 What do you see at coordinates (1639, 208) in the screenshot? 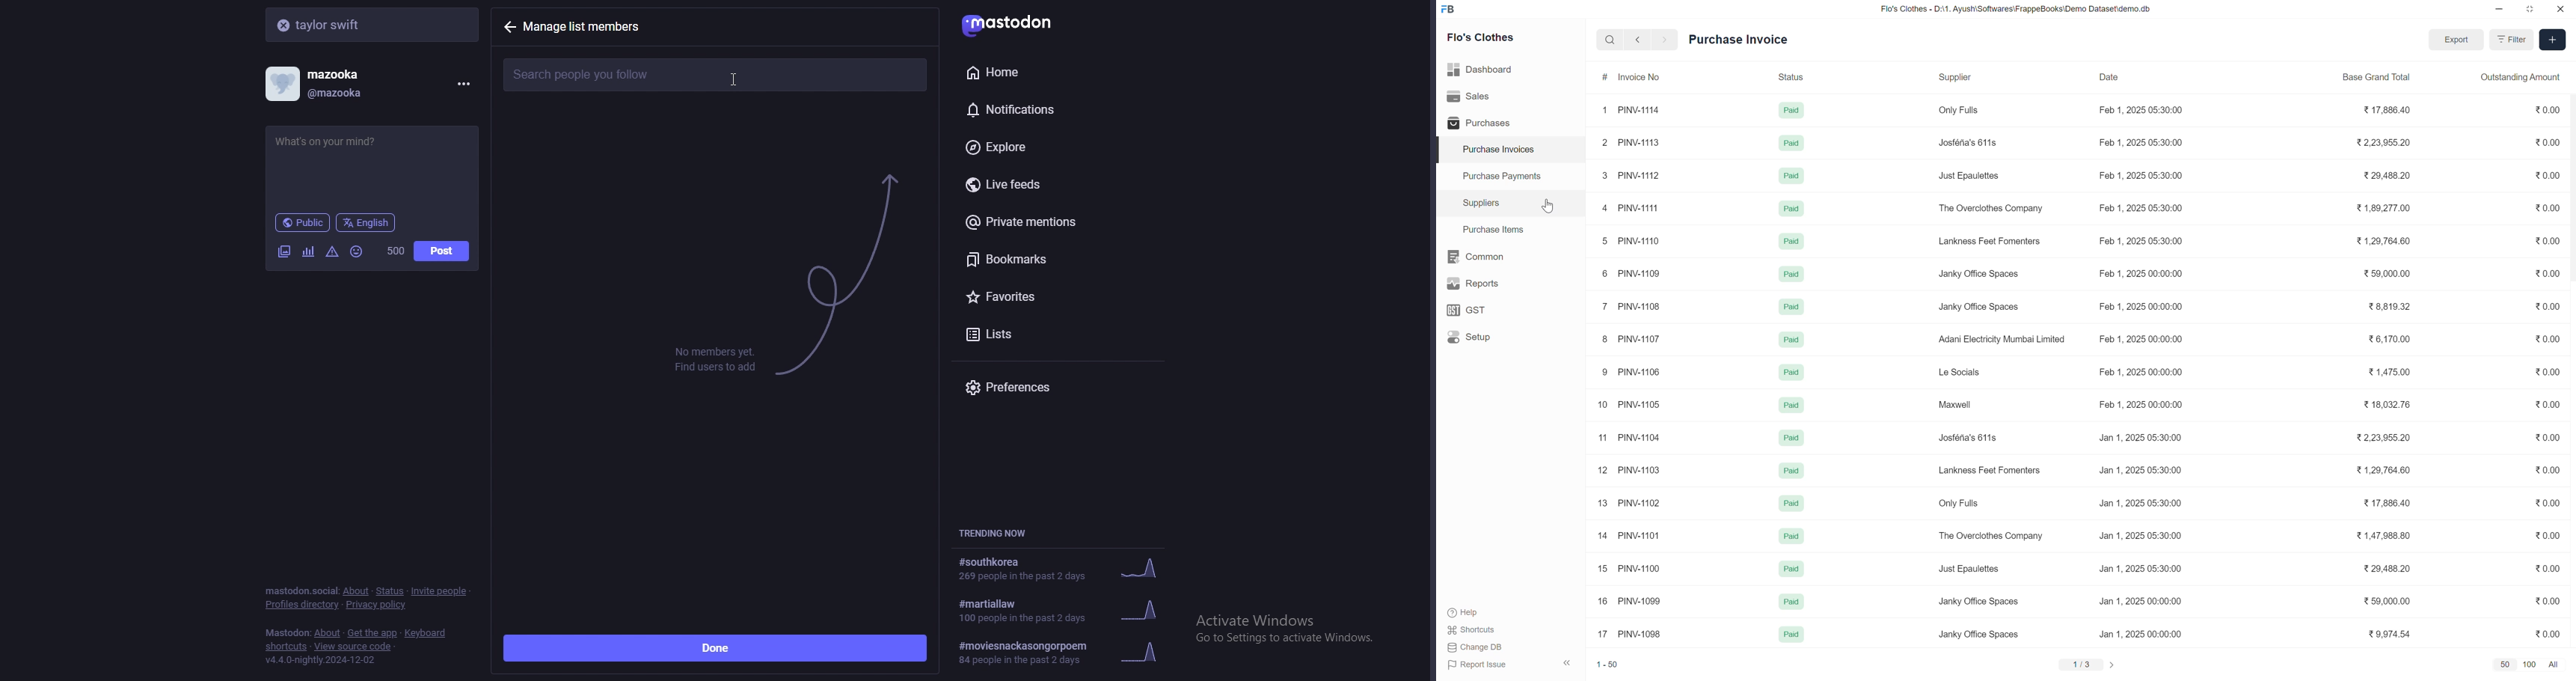
I see `PINV-1111` at bounding box center [1639, 208].